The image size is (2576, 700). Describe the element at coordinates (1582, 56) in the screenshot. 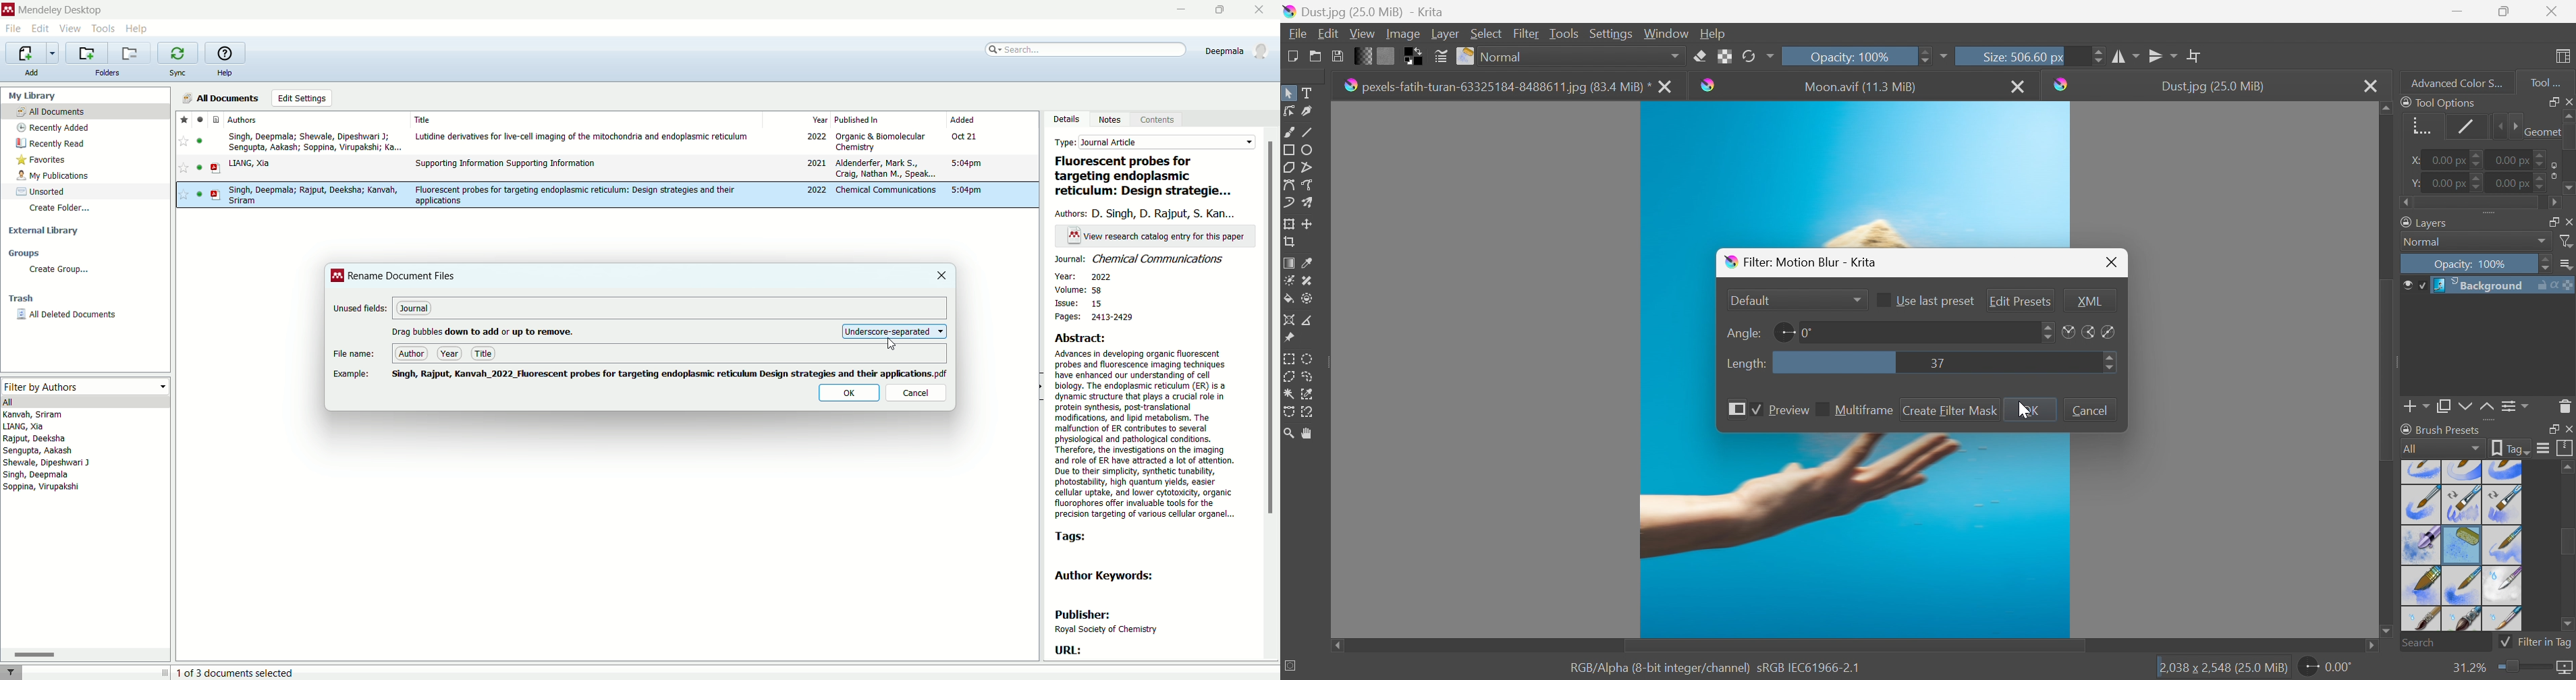

I see `Normal` at that location.